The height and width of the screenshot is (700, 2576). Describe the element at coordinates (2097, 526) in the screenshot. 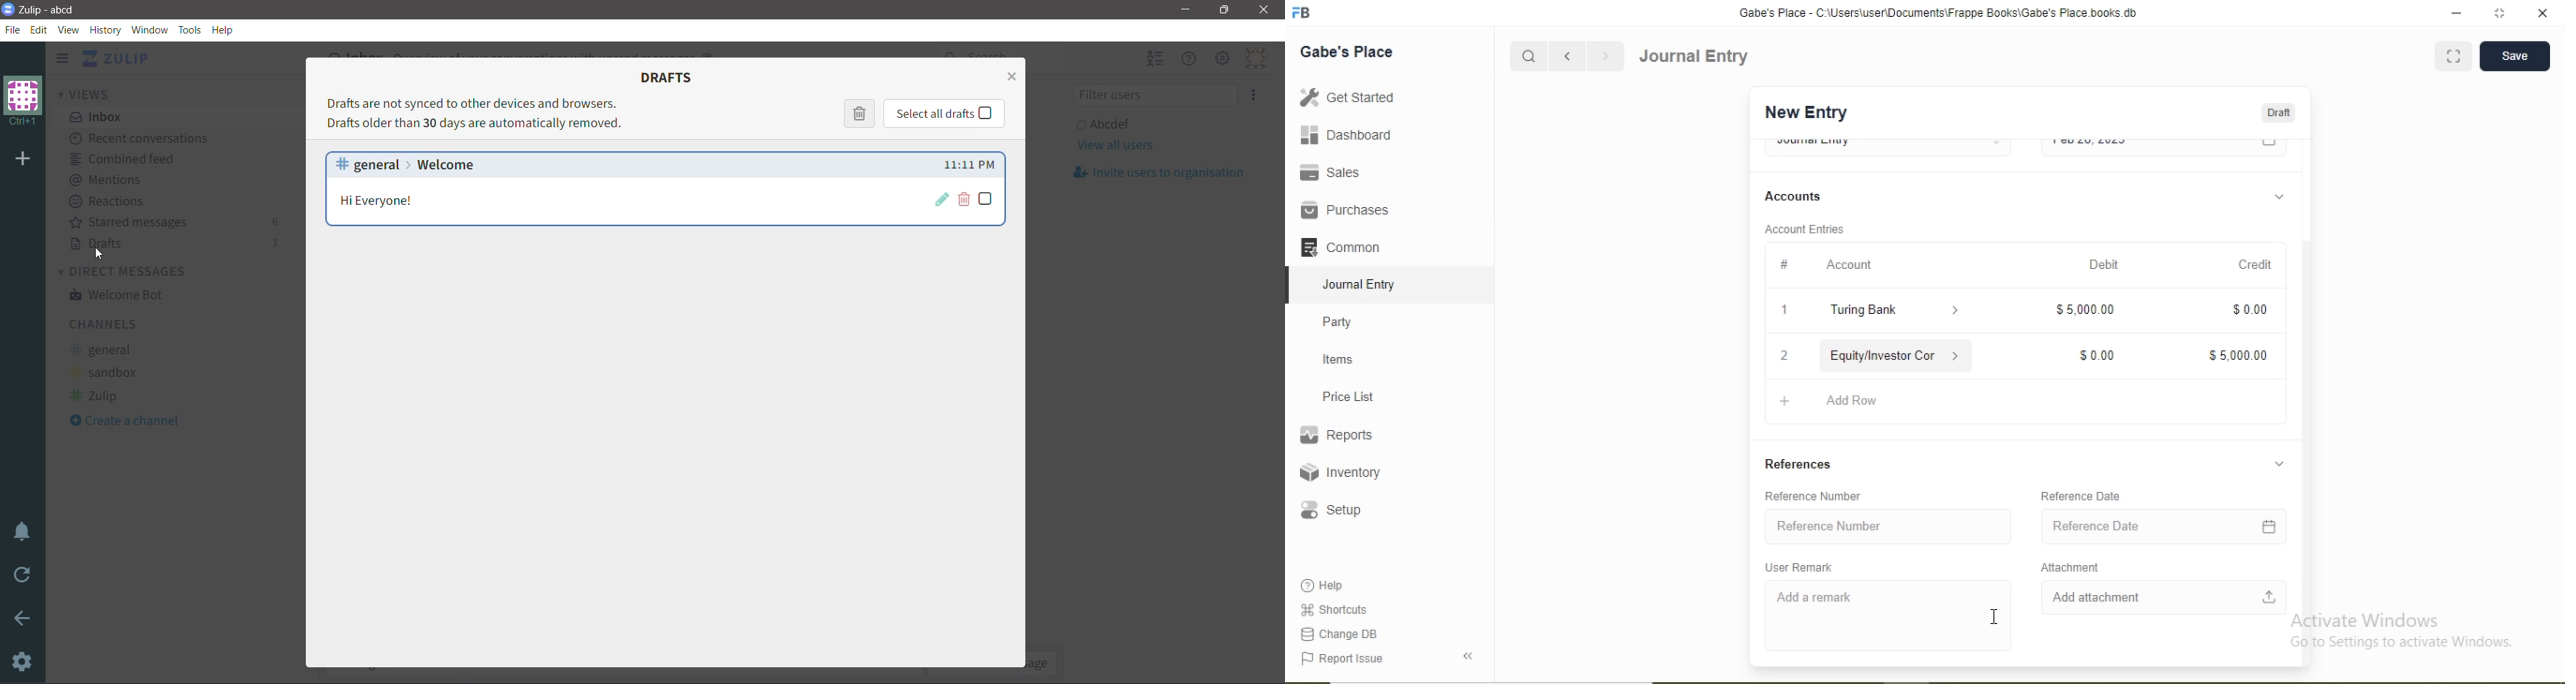

I see `Reference Date` at that location.